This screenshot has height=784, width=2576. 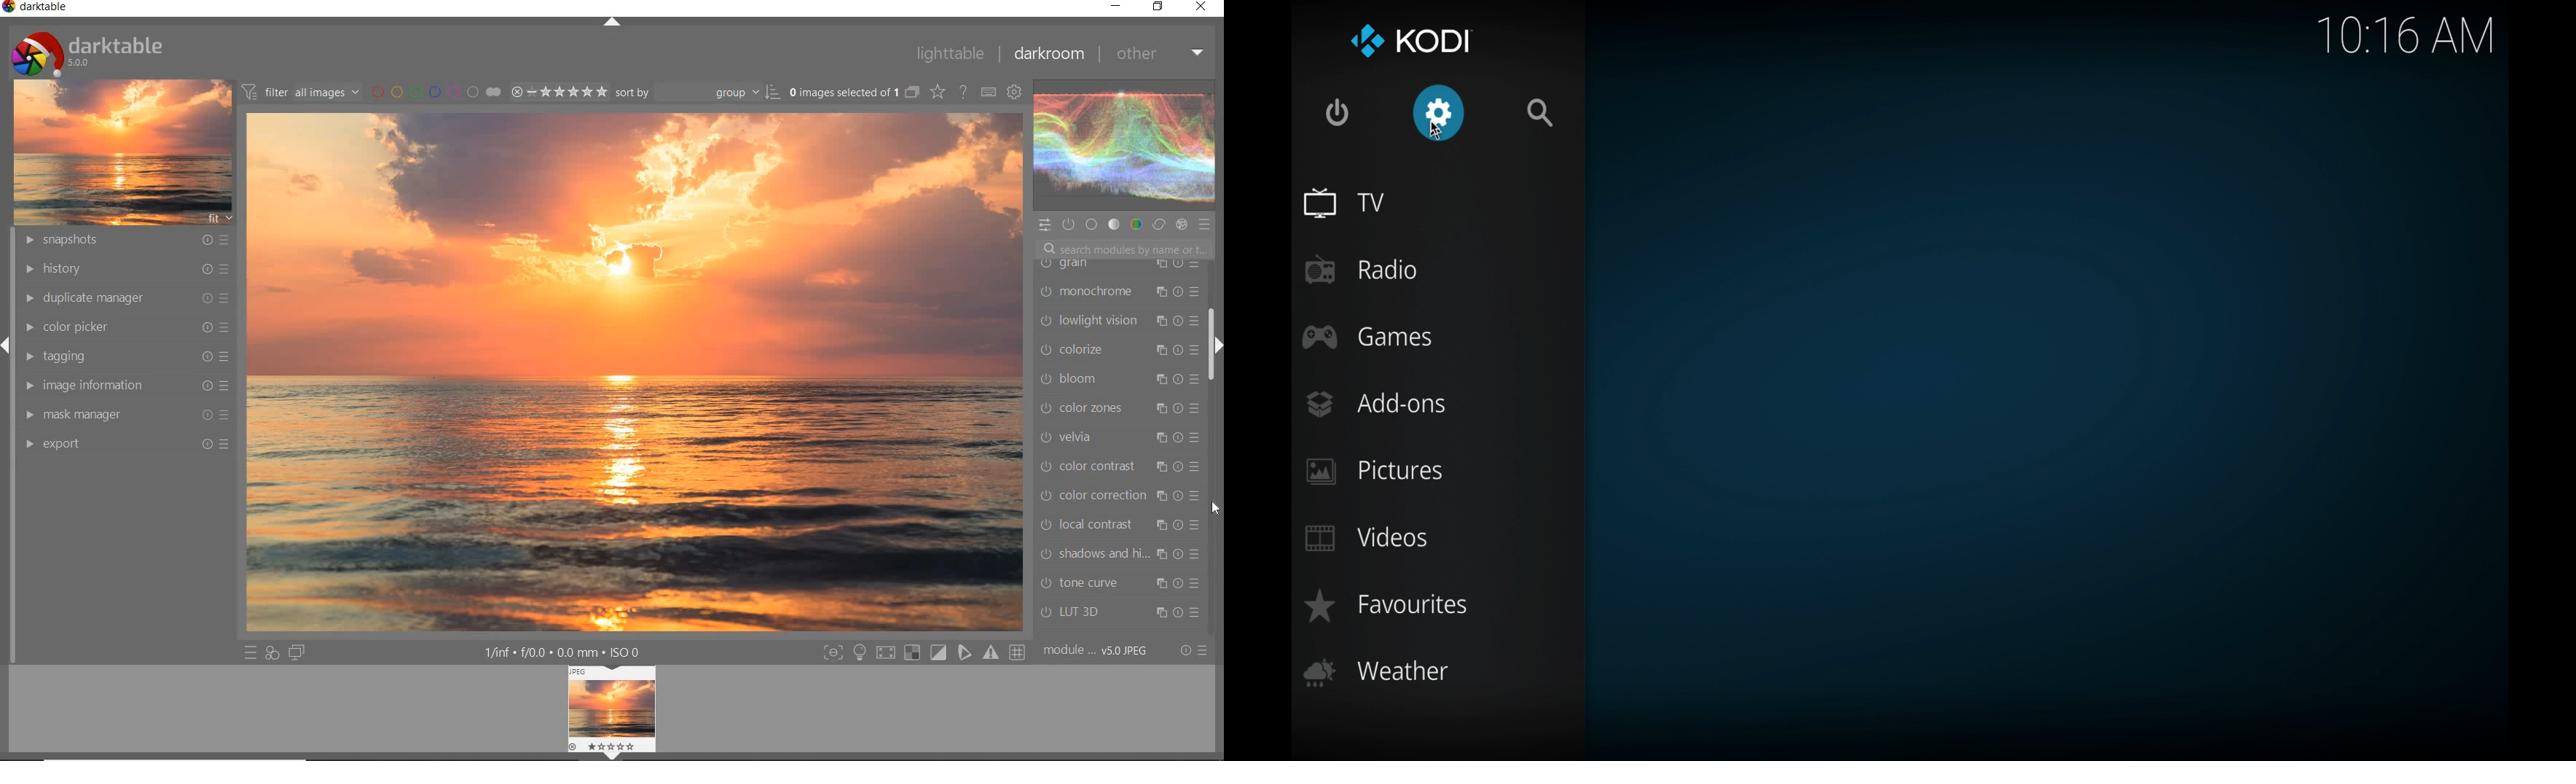 I want to click on QUICK ACCESS FOR APPLYING ANY OF YOUR STYLE, so click(x=271, y=654).